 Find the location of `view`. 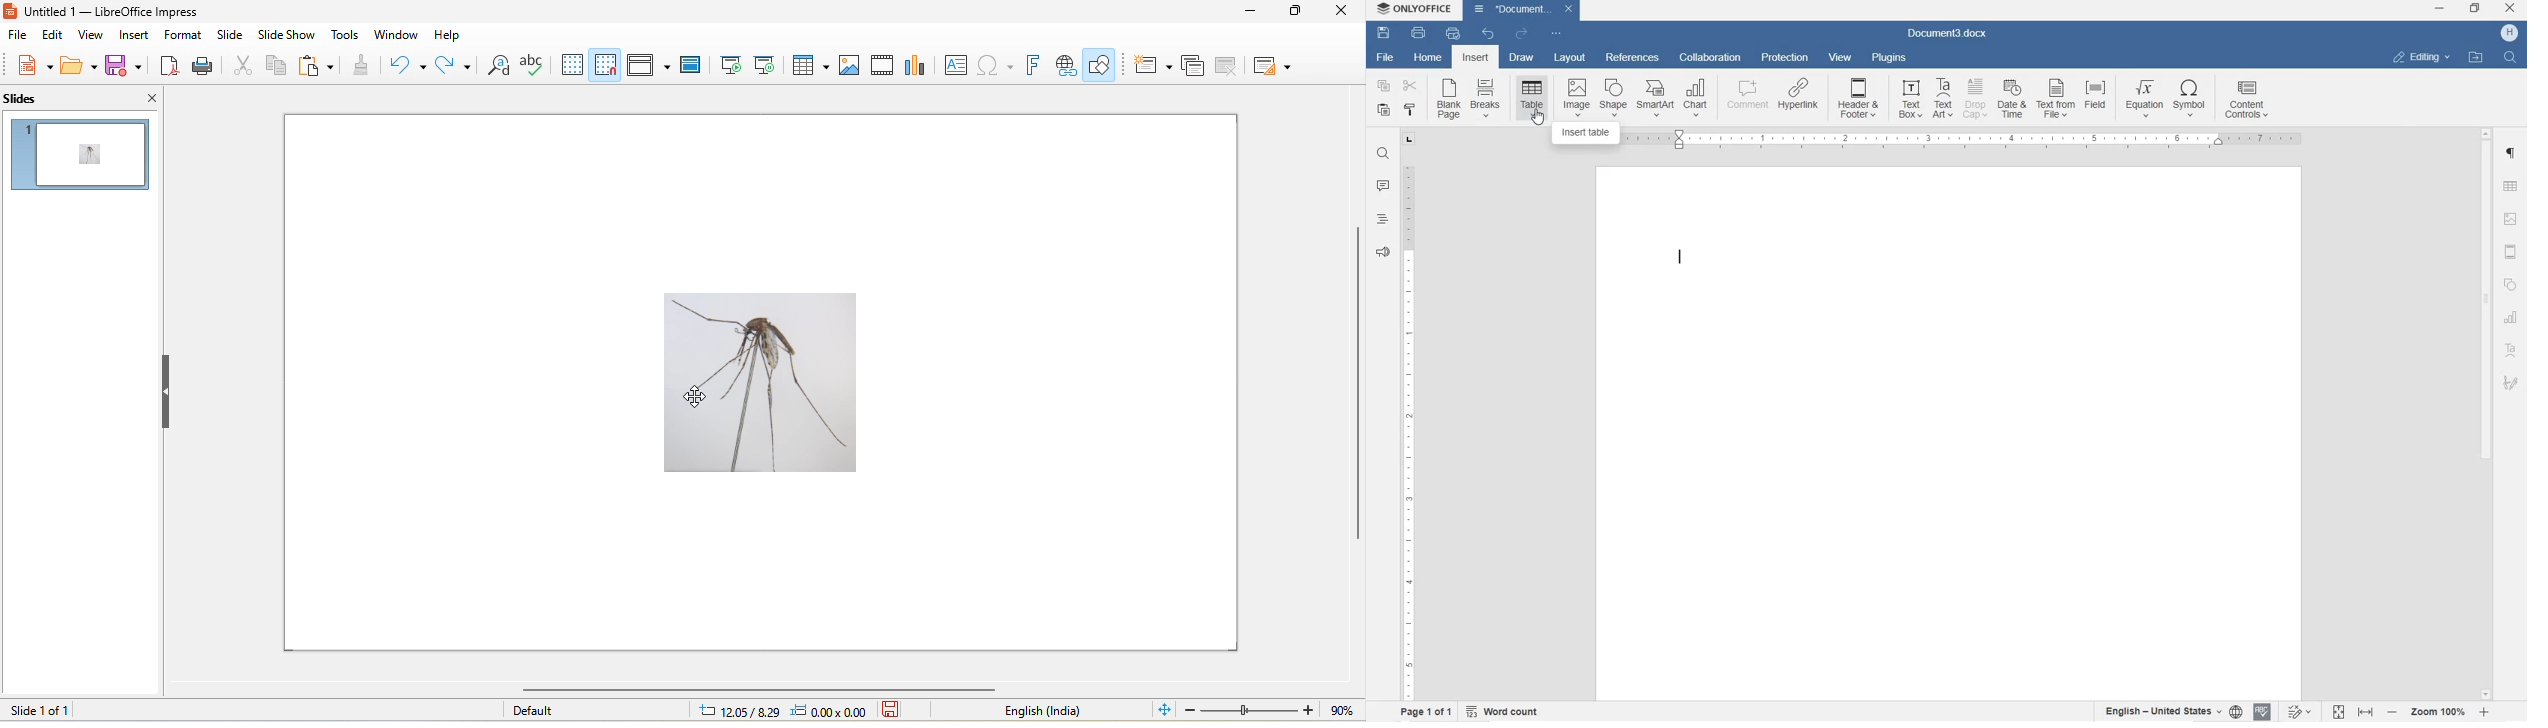

view is located at coordinates (92, 35).